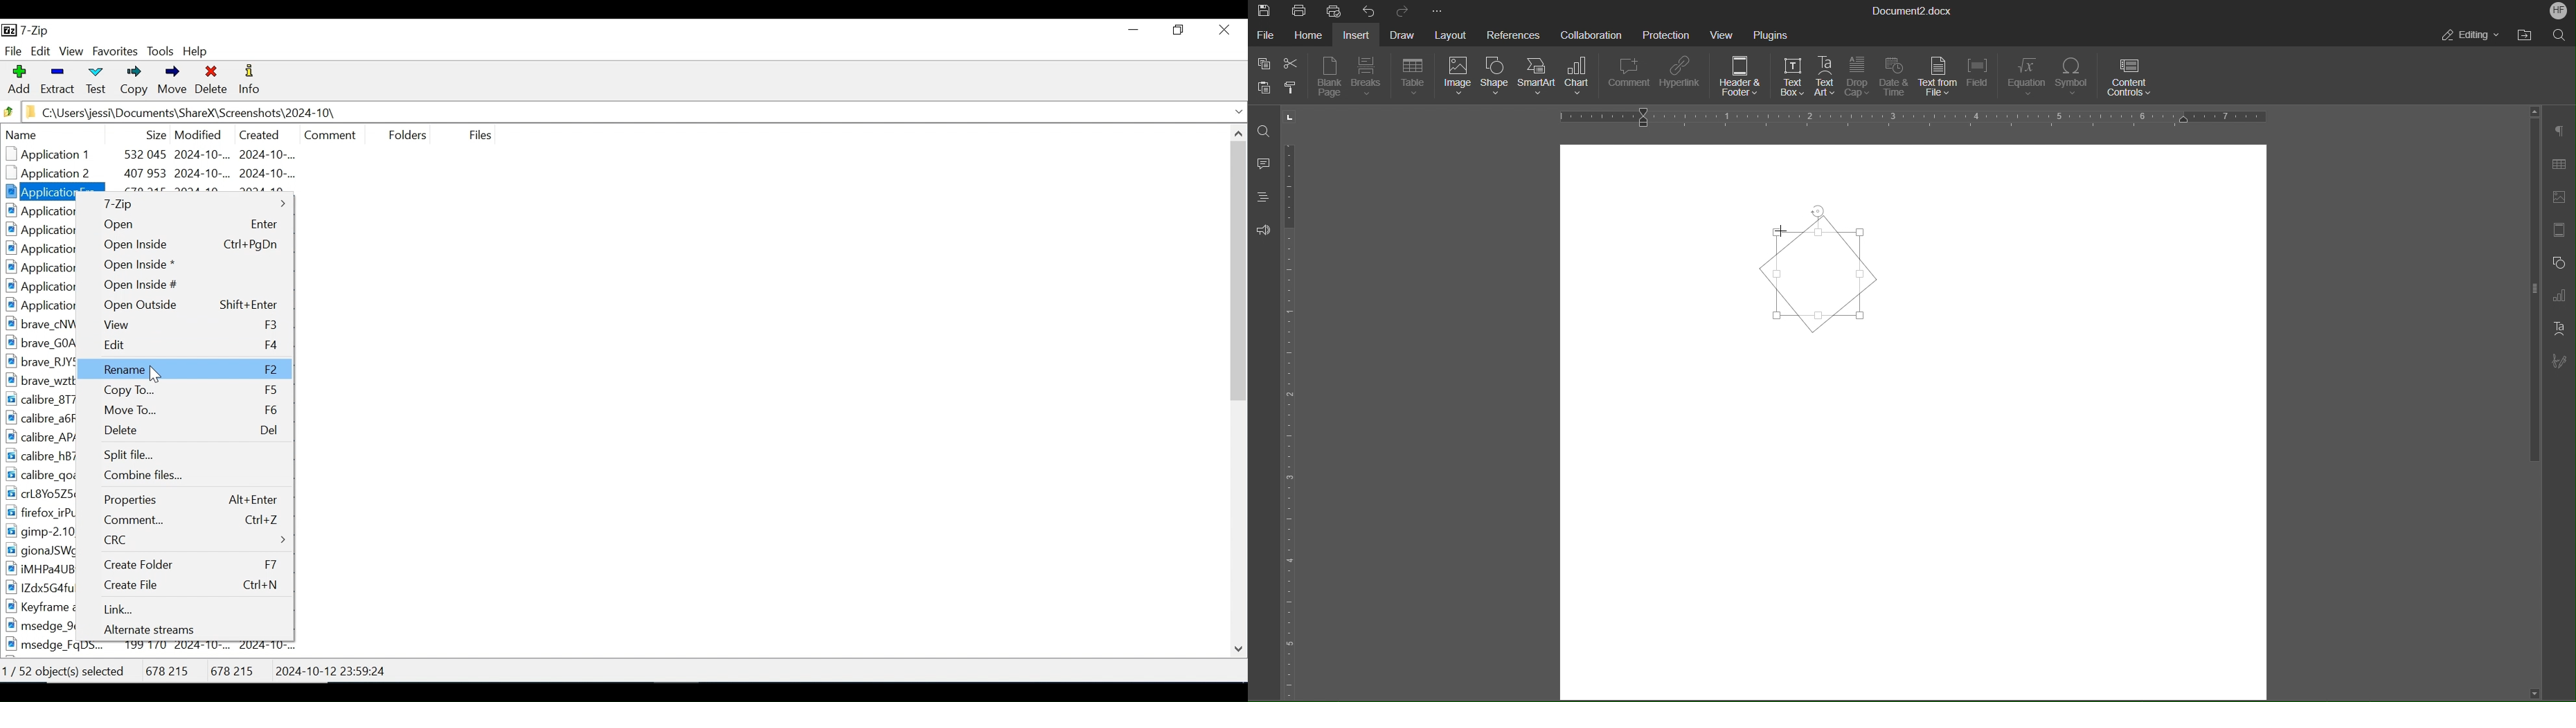 The height and width of the screenshot is (728, 2576). Describe the element at coordinates (1457, 78) in the screenshot. I see `Image` at that location.